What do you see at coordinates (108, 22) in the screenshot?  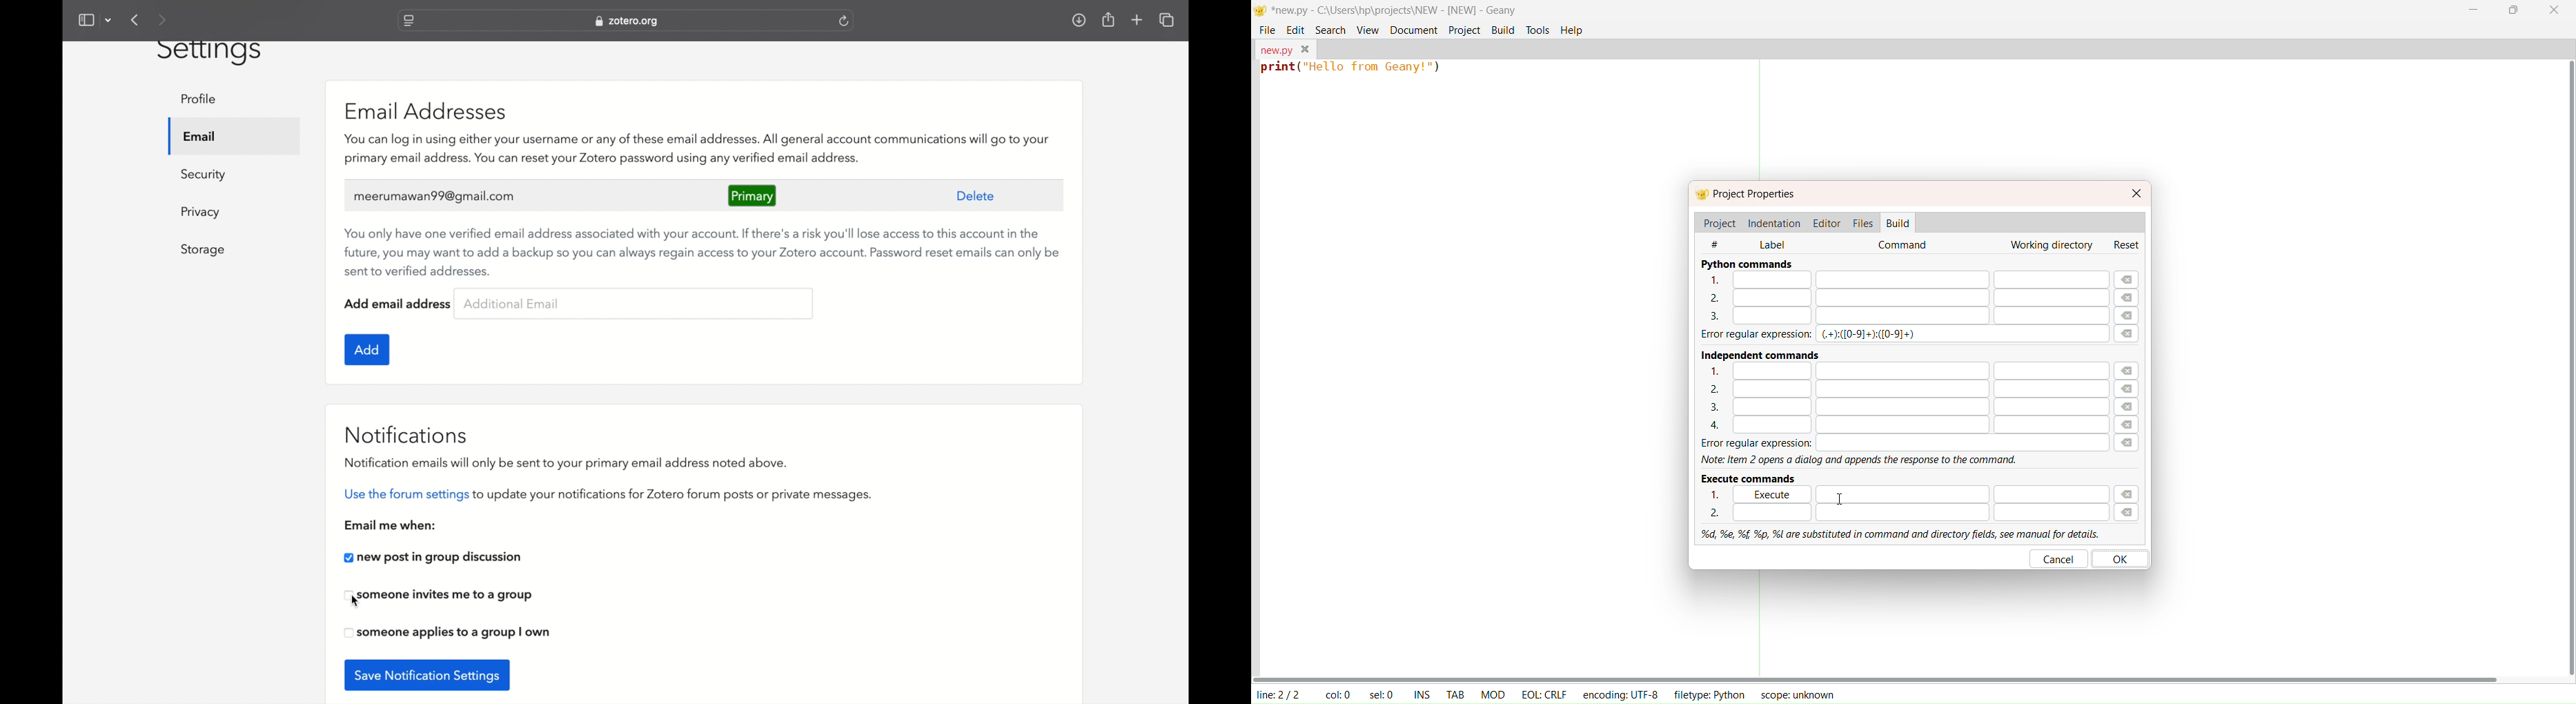 I see `dropdown` at bounding box center [108, 22].